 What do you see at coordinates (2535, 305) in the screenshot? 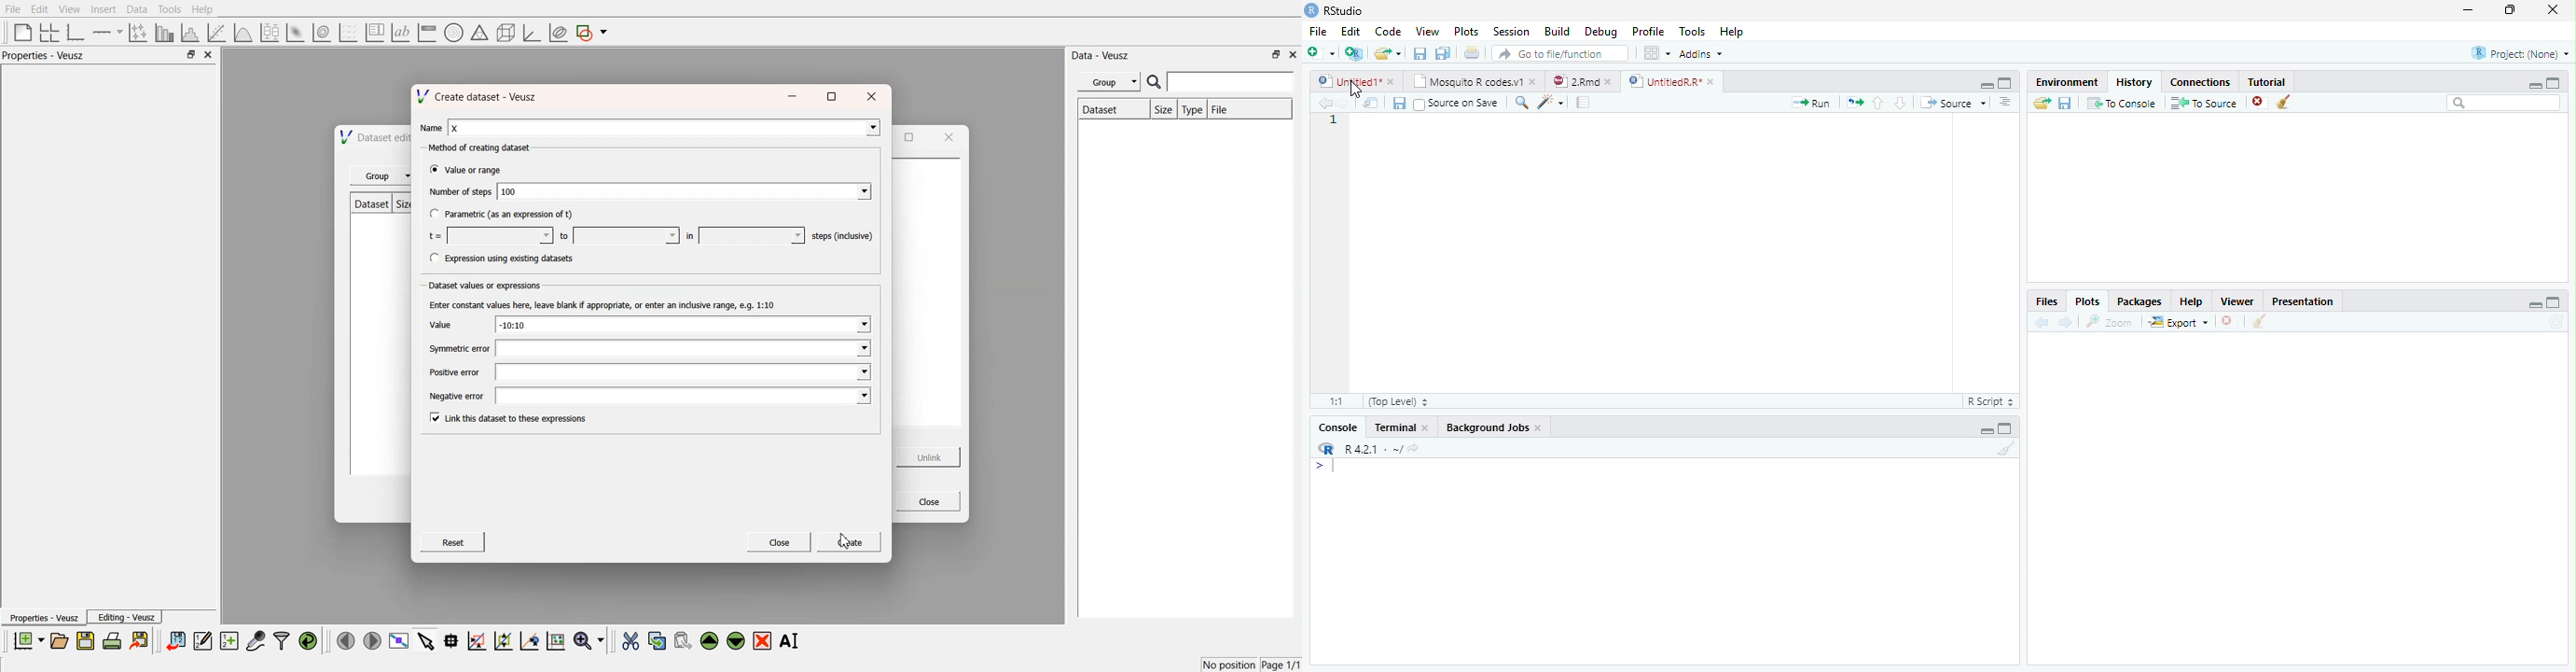
I see `minimize` at bounding box center [2535, 305].